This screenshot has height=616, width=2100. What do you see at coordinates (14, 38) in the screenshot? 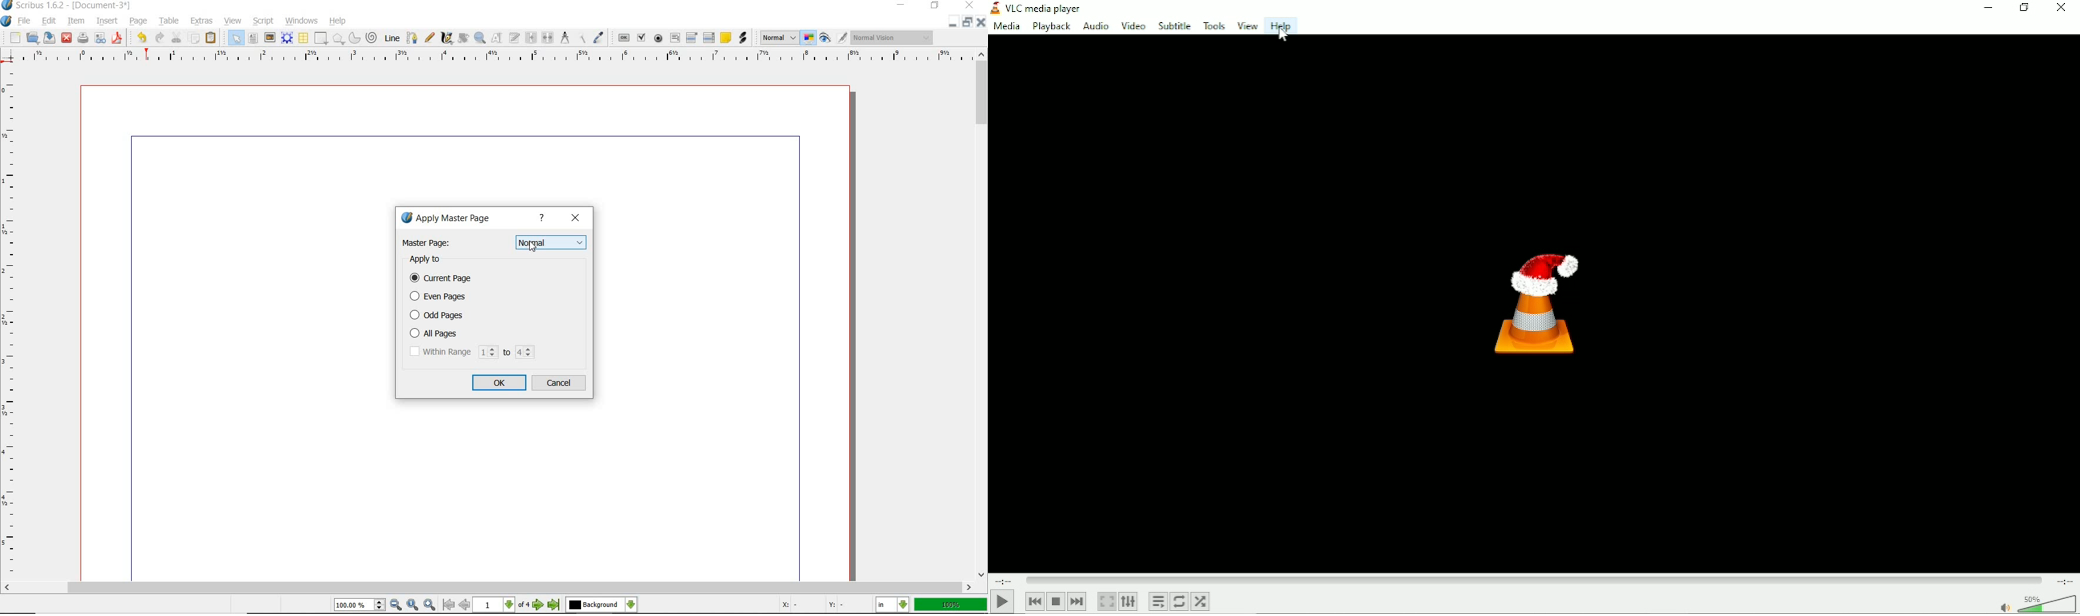
I see `new` at bounding box center [14, 38].